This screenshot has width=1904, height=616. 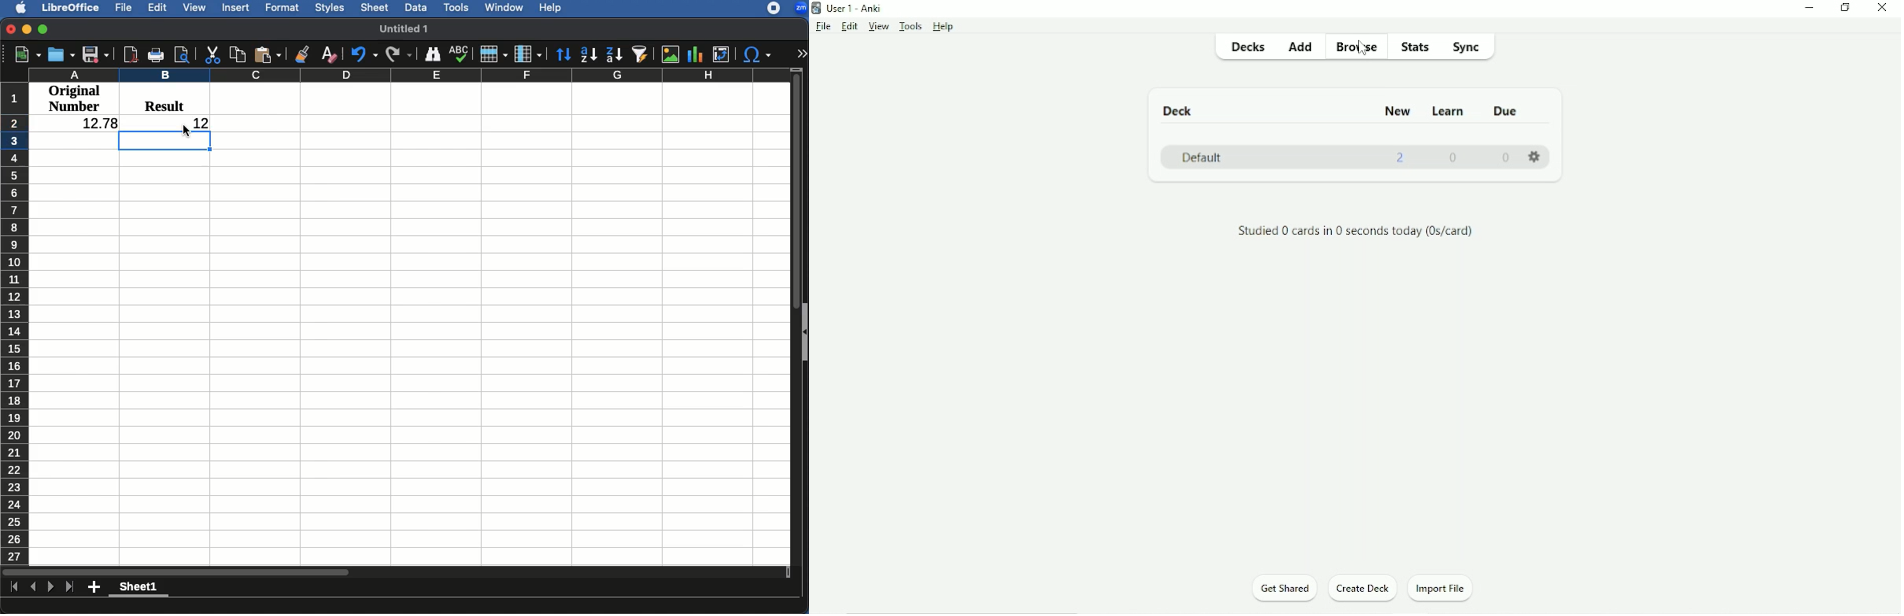 I want to click on Sheet, so click(x=376, y=9).